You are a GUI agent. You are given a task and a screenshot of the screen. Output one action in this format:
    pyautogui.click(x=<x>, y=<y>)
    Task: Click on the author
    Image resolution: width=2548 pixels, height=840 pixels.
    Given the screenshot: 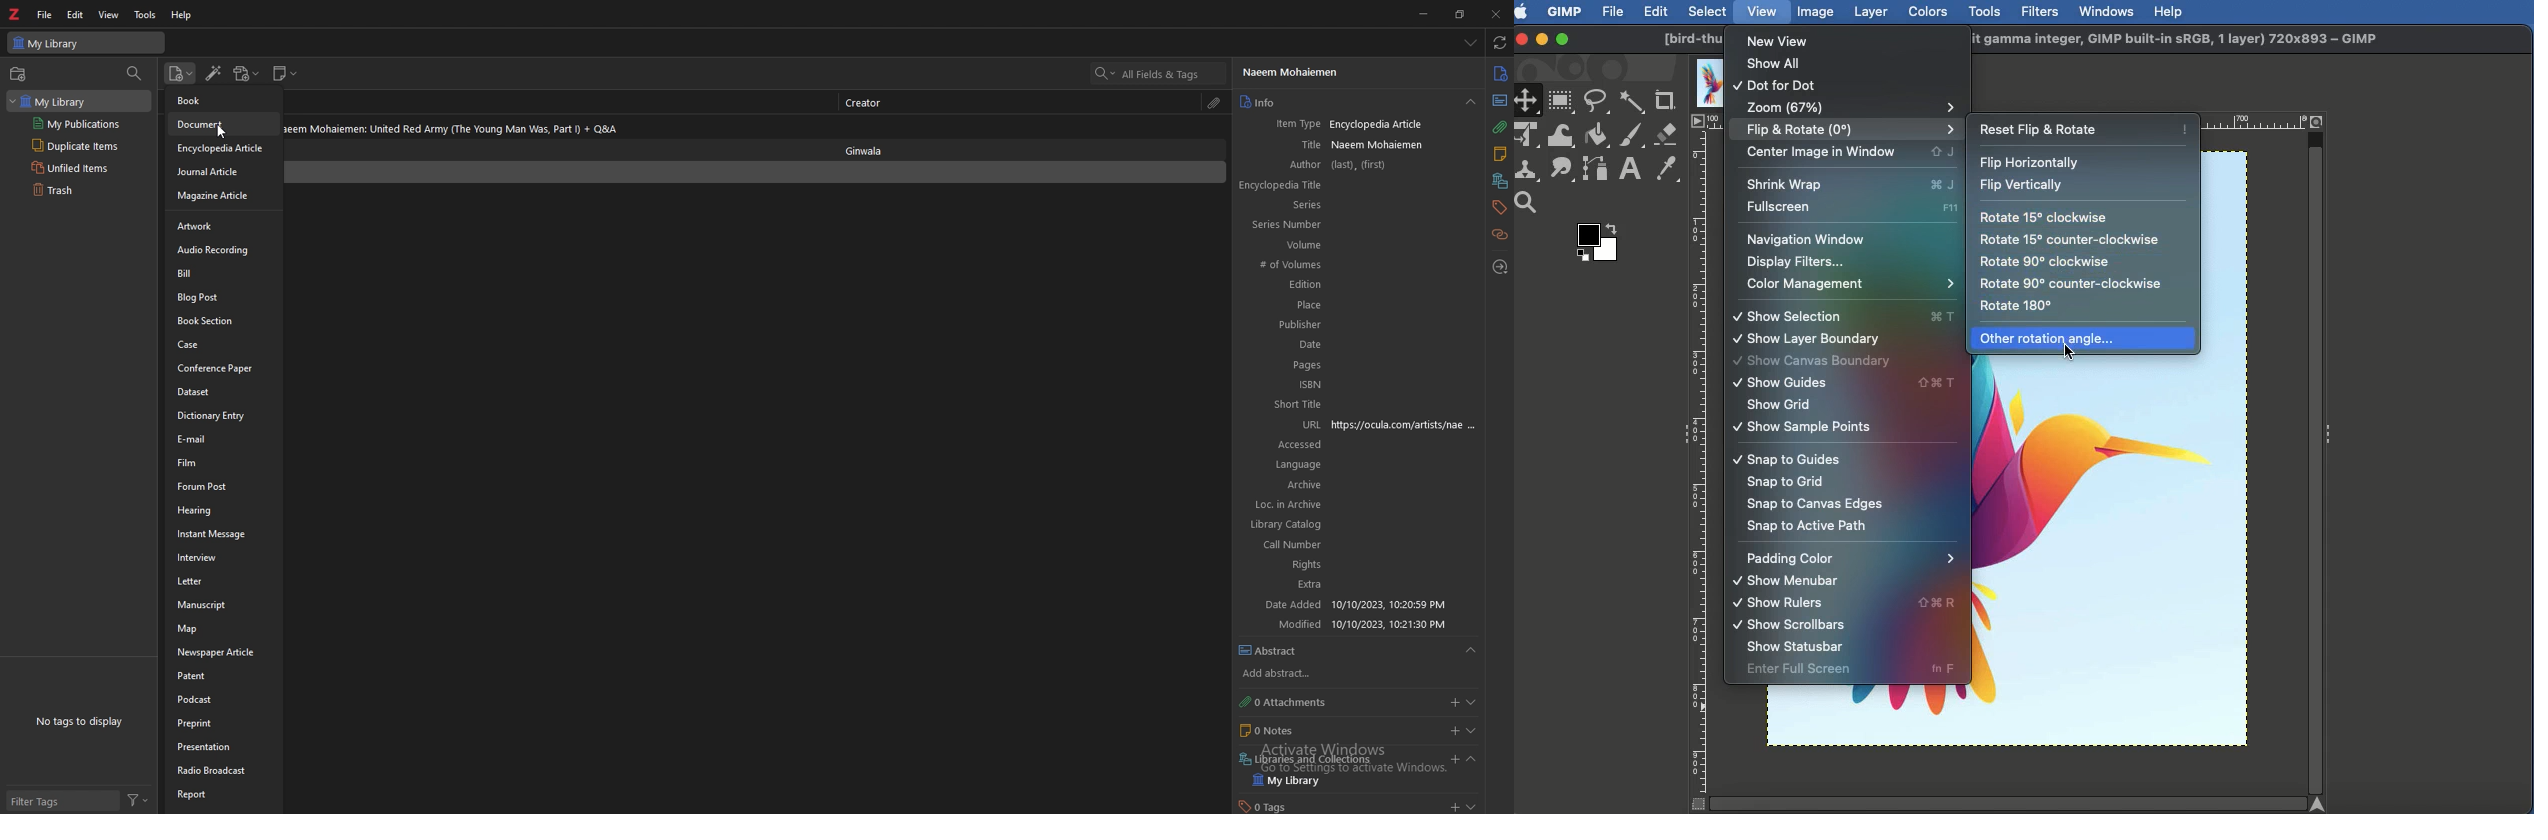 What is the action you would take?
    pyautogui.click(x=1282, y=165)
    